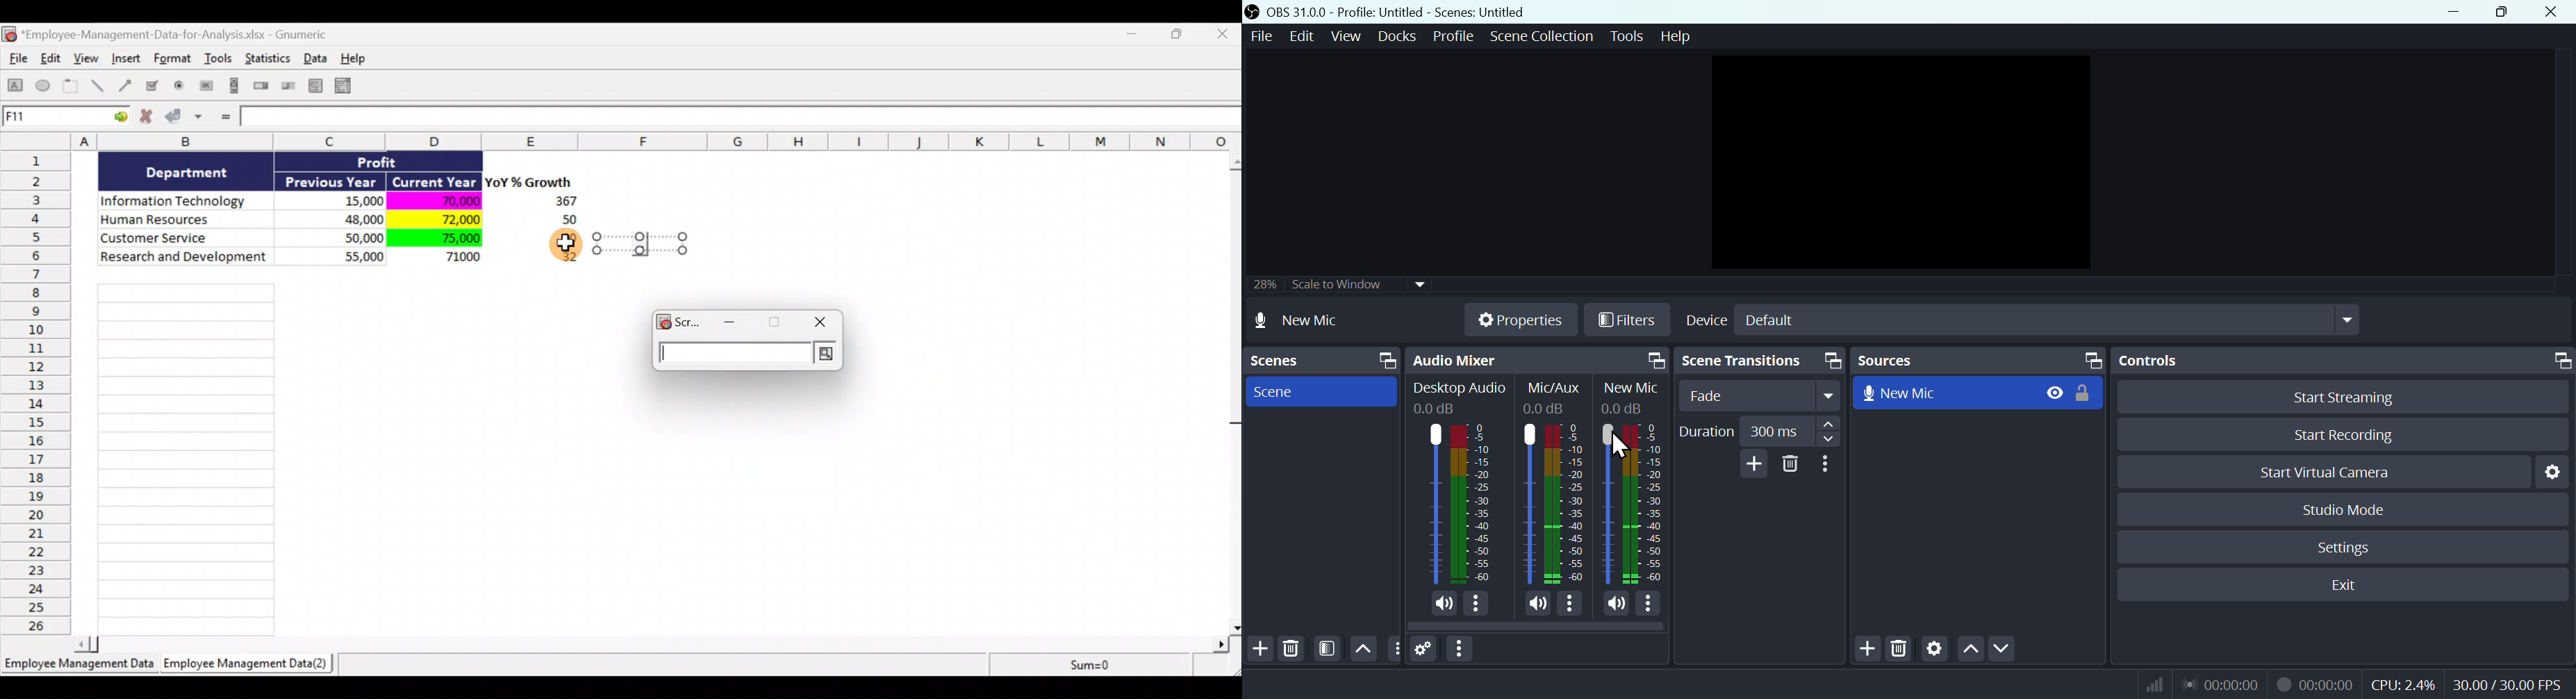 The image size is (2576, 700). I want to click on Help, so click(360, 58).